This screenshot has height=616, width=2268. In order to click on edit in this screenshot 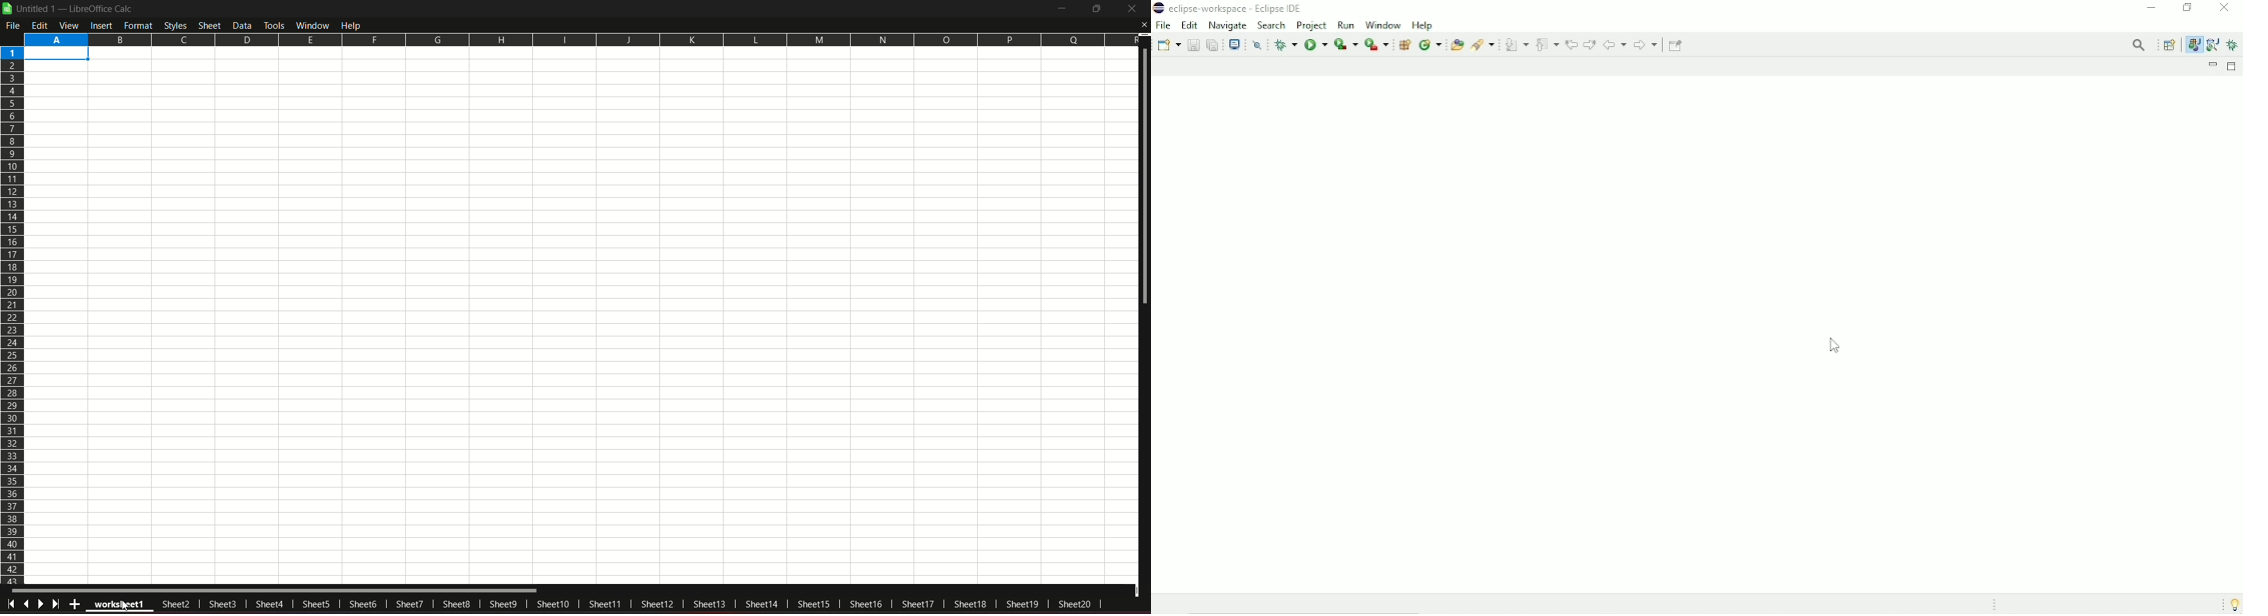, I will do `click(40, 25)`.